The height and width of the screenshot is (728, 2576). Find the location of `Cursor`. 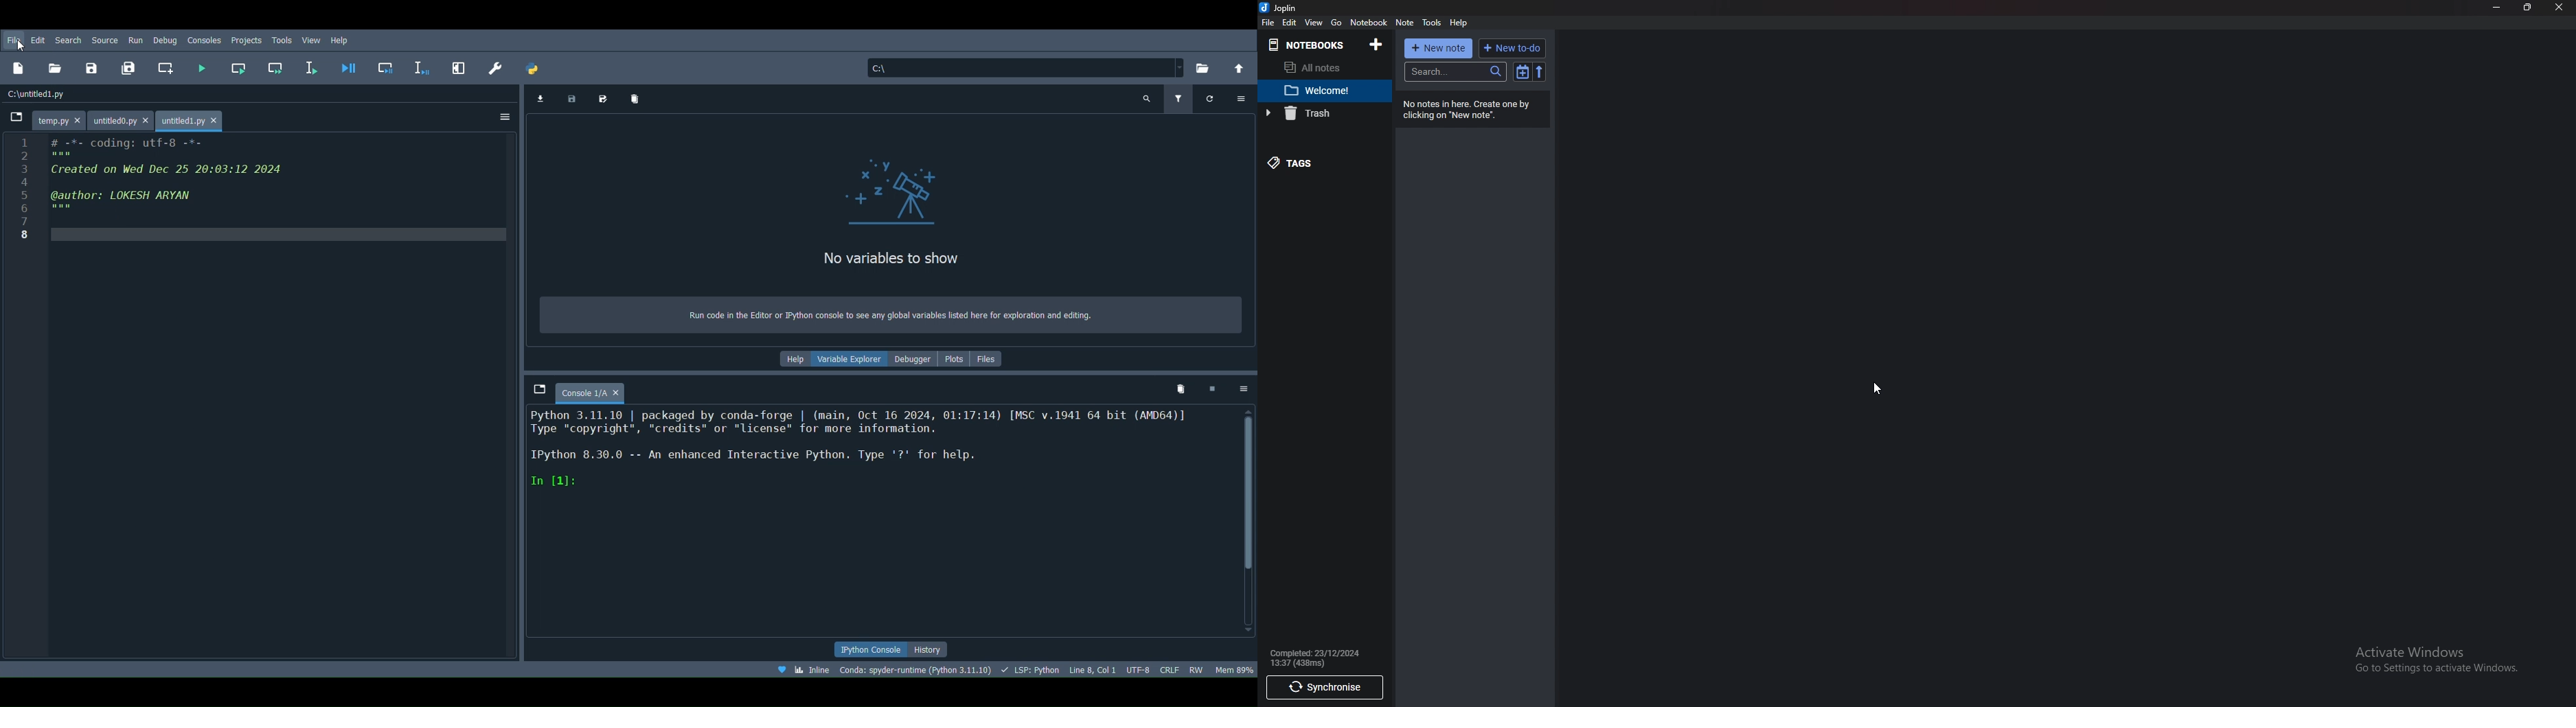

Cursor is located at coordinates (1878, 388).